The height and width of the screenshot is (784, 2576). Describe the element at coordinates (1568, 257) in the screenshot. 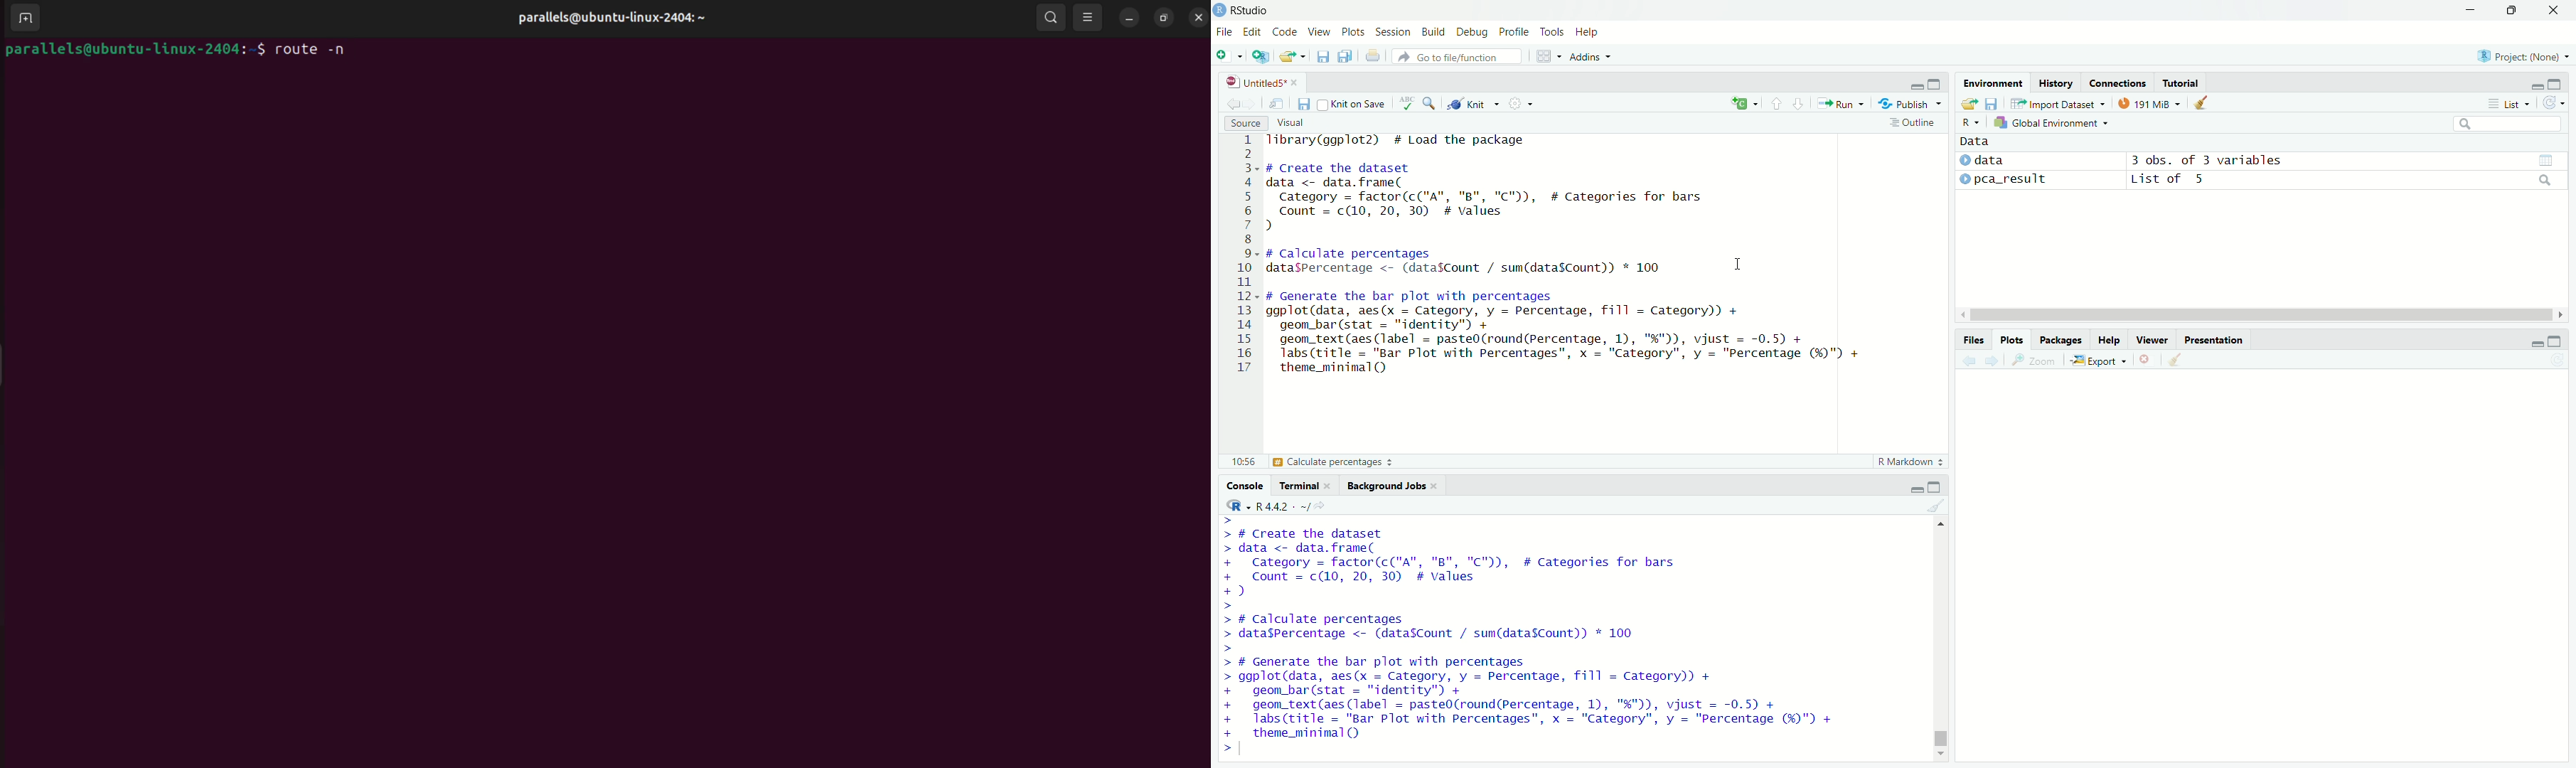

I see `Code - library(ggplot2) # Load the package# Create the datasetdata <- data.frame(Category = factor(c("A", "B", "C"™)), # Categories for barsCount = c(10, 20, 30) # Values)# Calculate percentagesdataspercentage <- (datafCount / sum(datasCount)) * 100 I# Generate the bar plot with percentagesggplot(data, aes(x = Category, y = Percentage, fill = Category)) +geom_bar(stat = "identity") +geom_text (aes (label = paste0(round(Percentage, 1), "%")), vjust = -0.5) +Tabs(title = "Bar Plot with Percentages", x = "Category", y = "Percentage (%)") +theme_minimal OQ` at that location.